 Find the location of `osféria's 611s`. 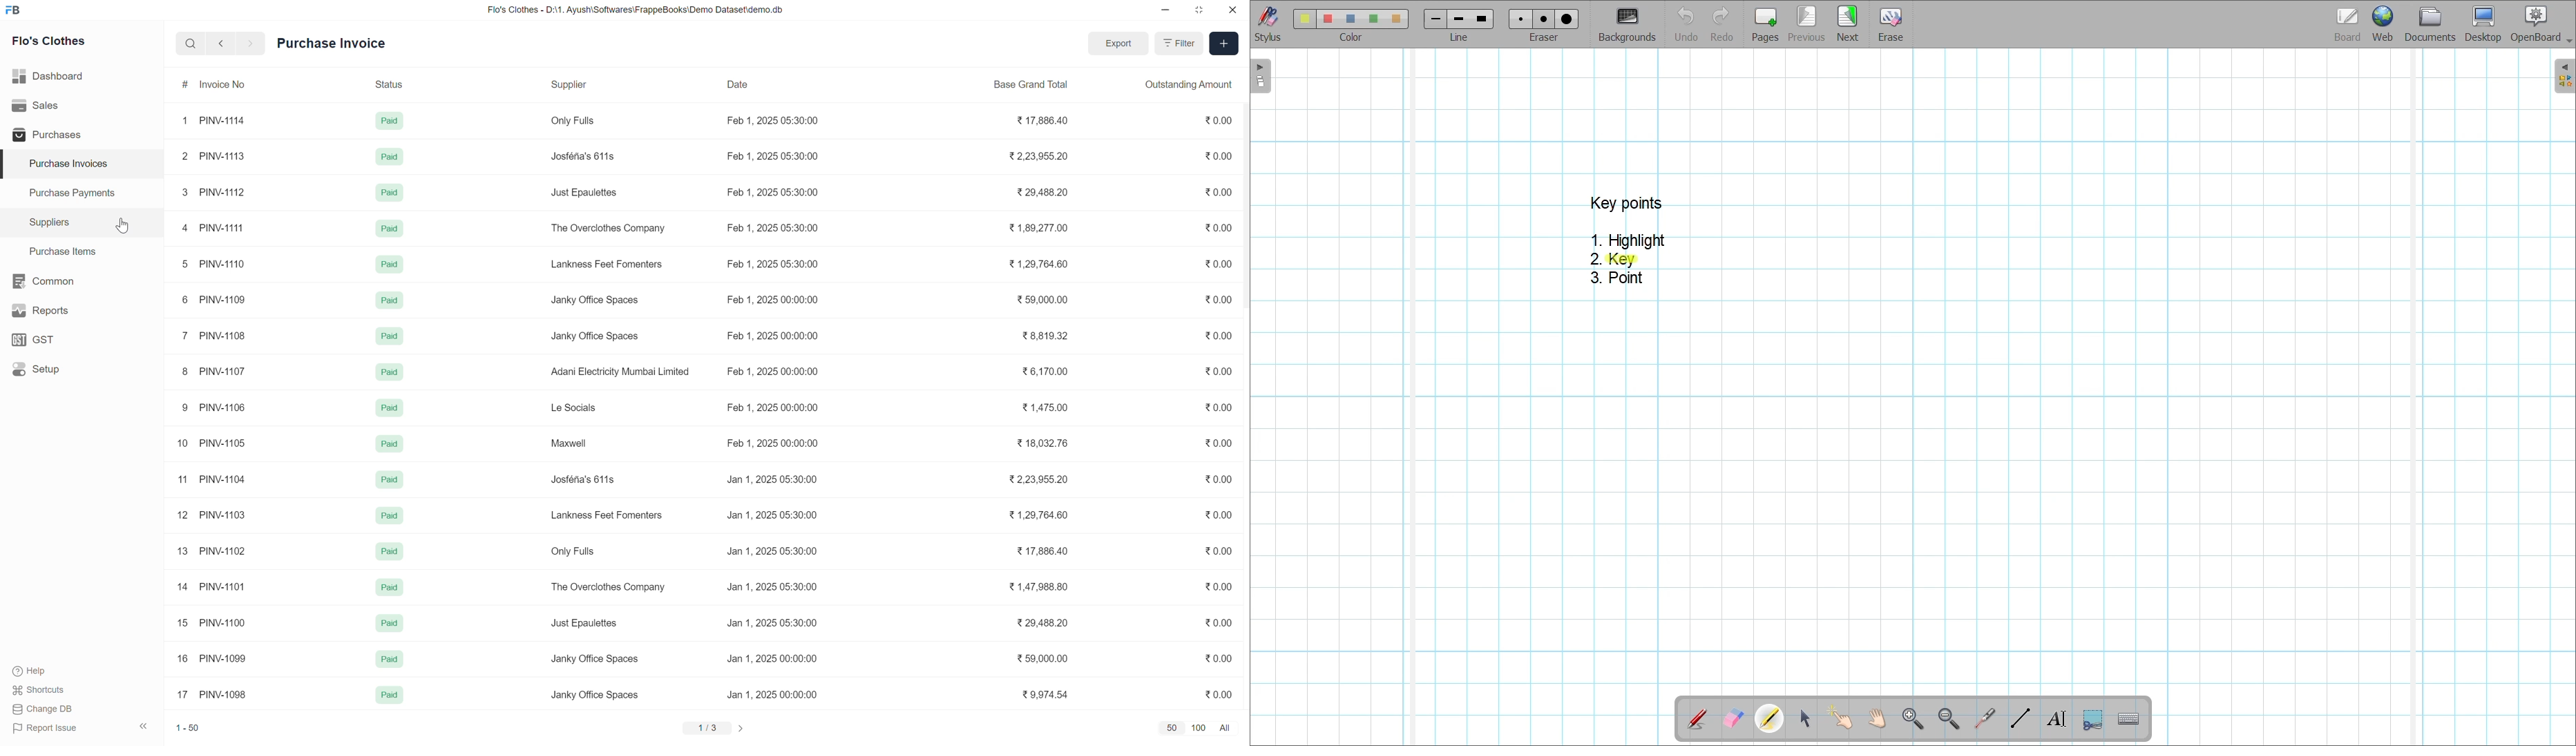

osféria's 611s is located at coordinates (584, 479).